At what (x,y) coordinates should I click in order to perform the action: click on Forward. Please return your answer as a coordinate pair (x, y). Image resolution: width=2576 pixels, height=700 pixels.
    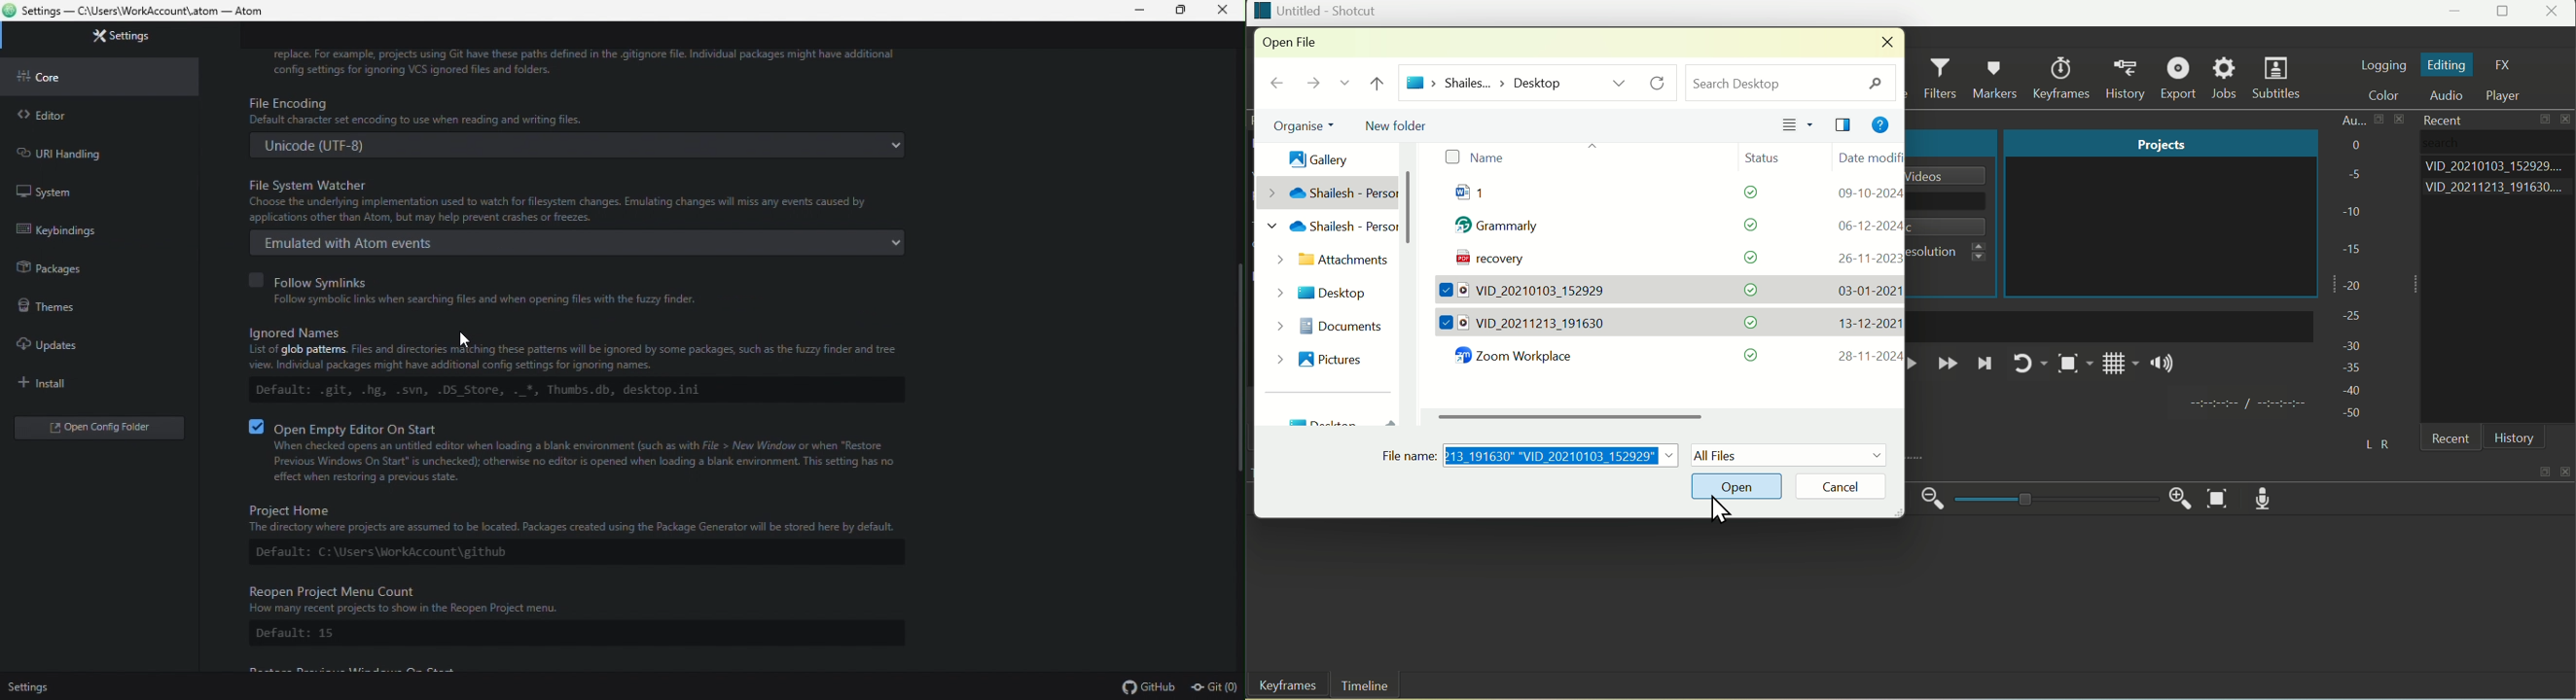
    Looking at the image, I should click on (1948, 365).